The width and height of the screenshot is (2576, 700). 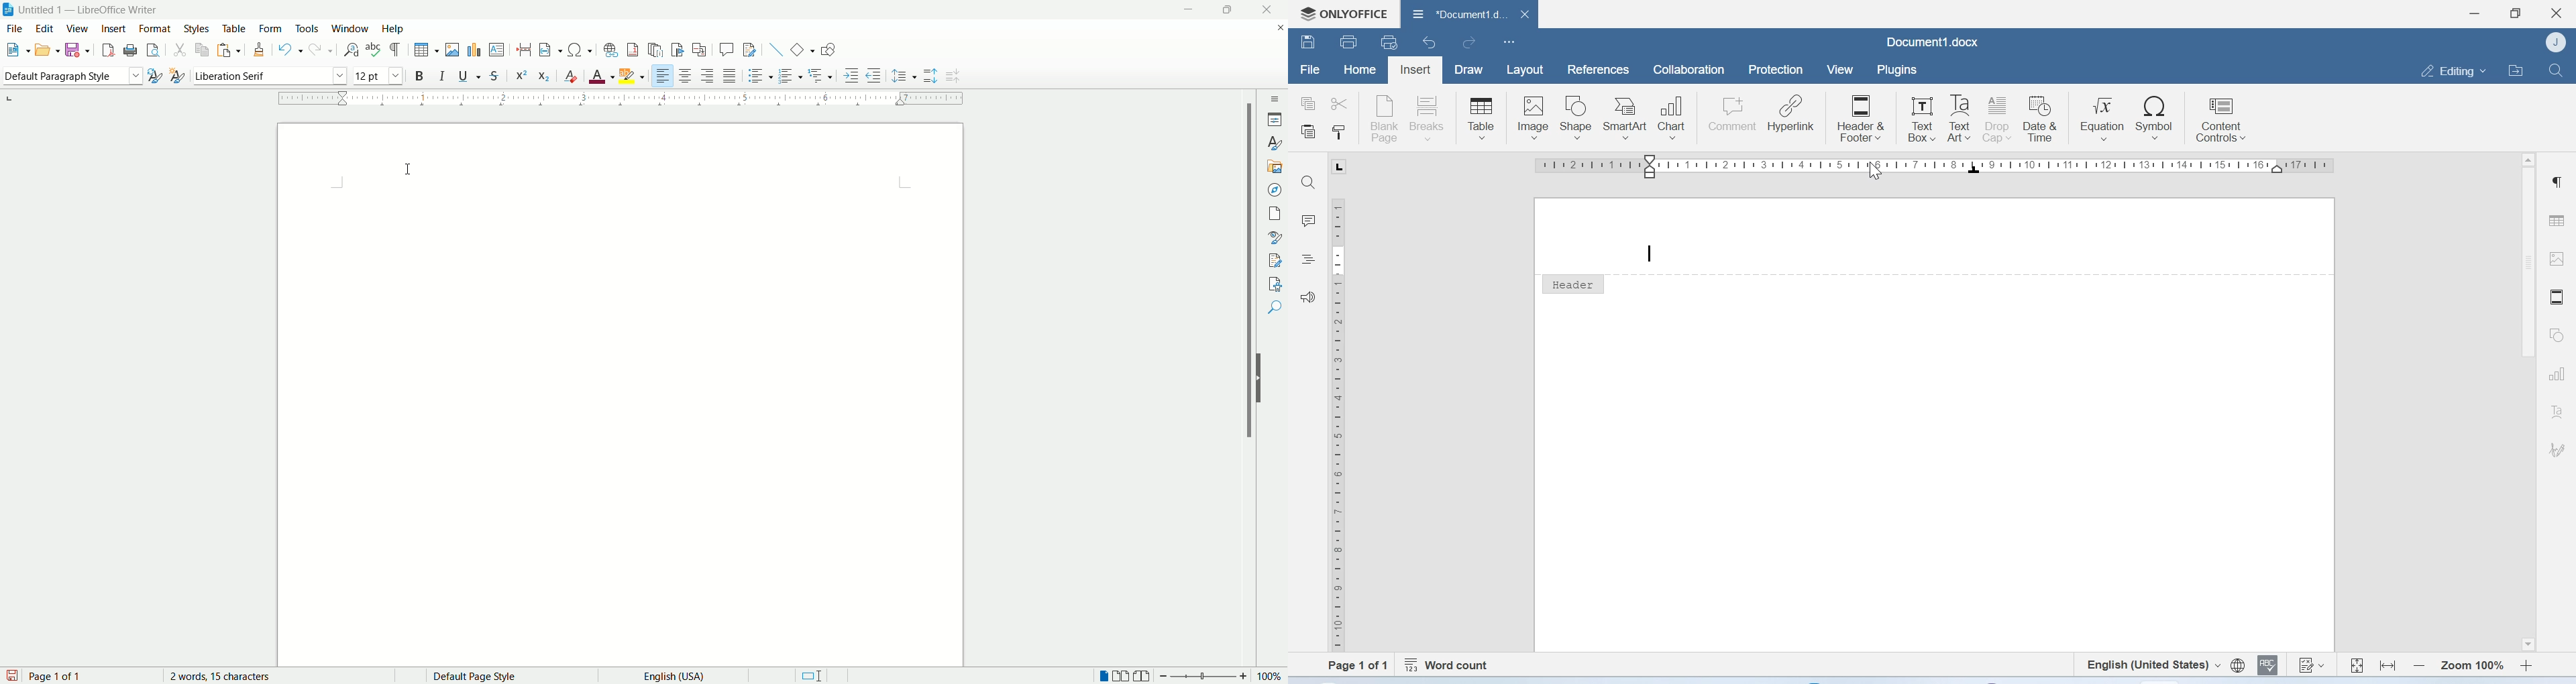 I want to click on show draw functions, so click(x=828, y=50).